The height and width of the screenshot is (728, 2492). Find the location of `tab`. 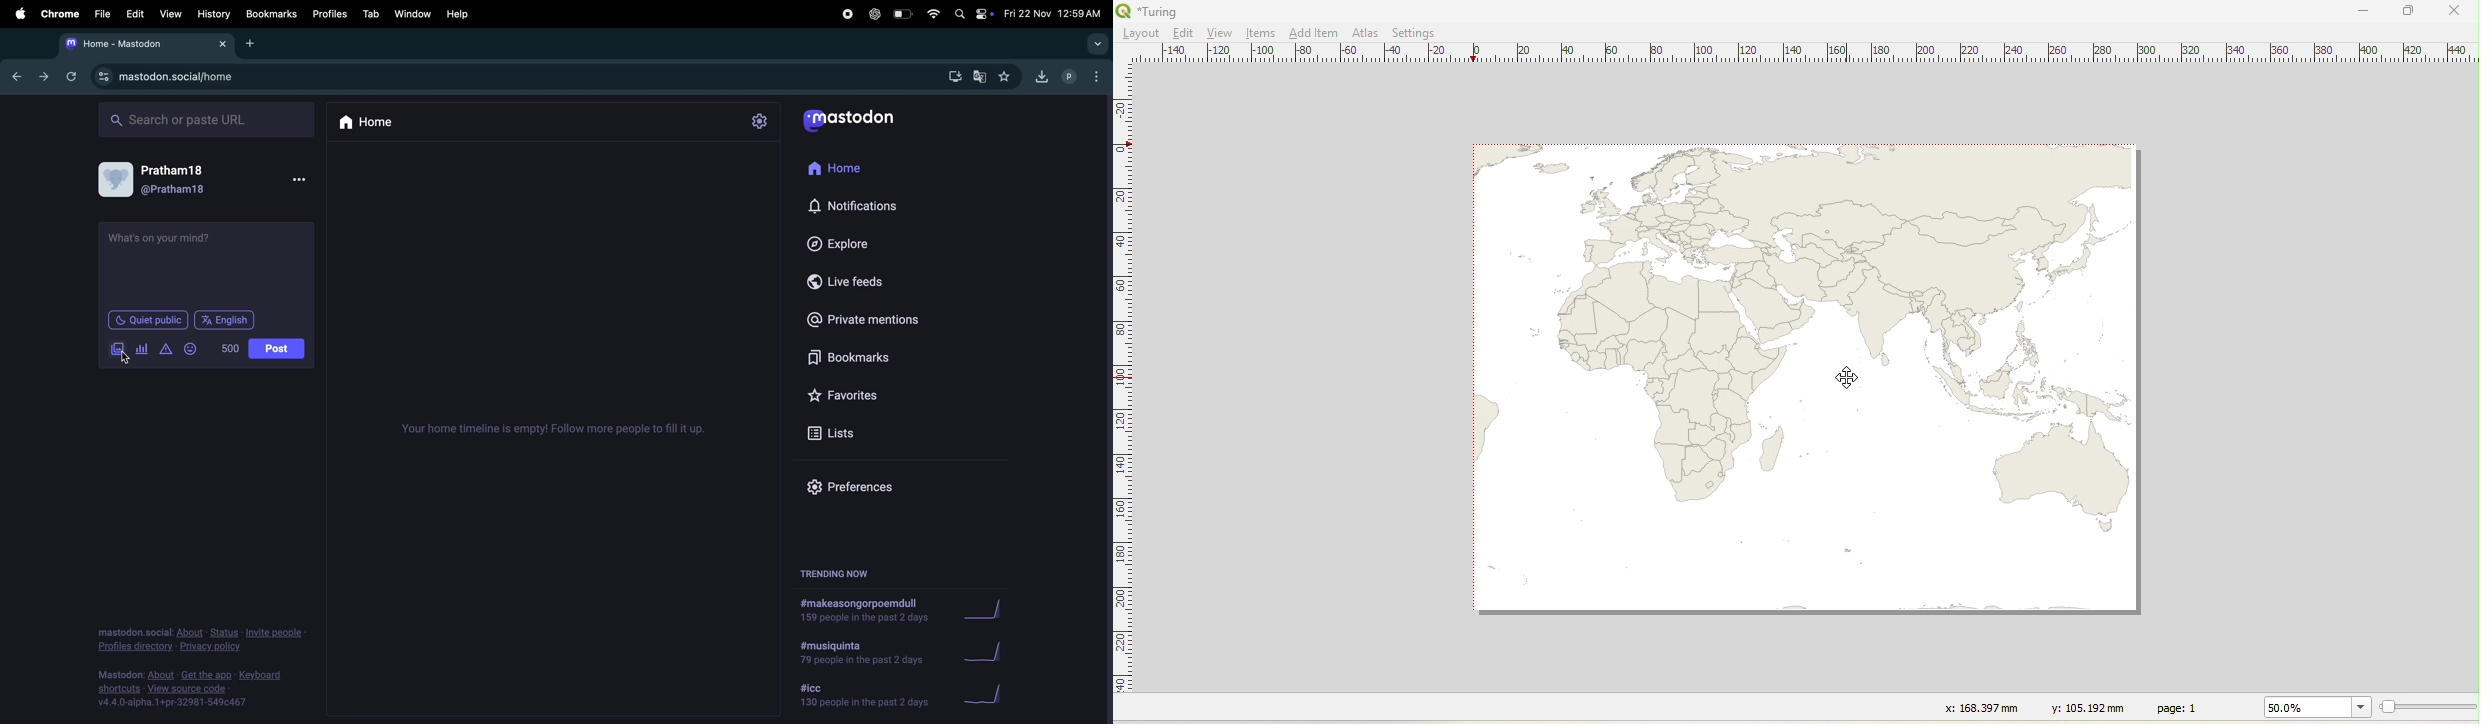

tab is located at coordinates (369, 14).